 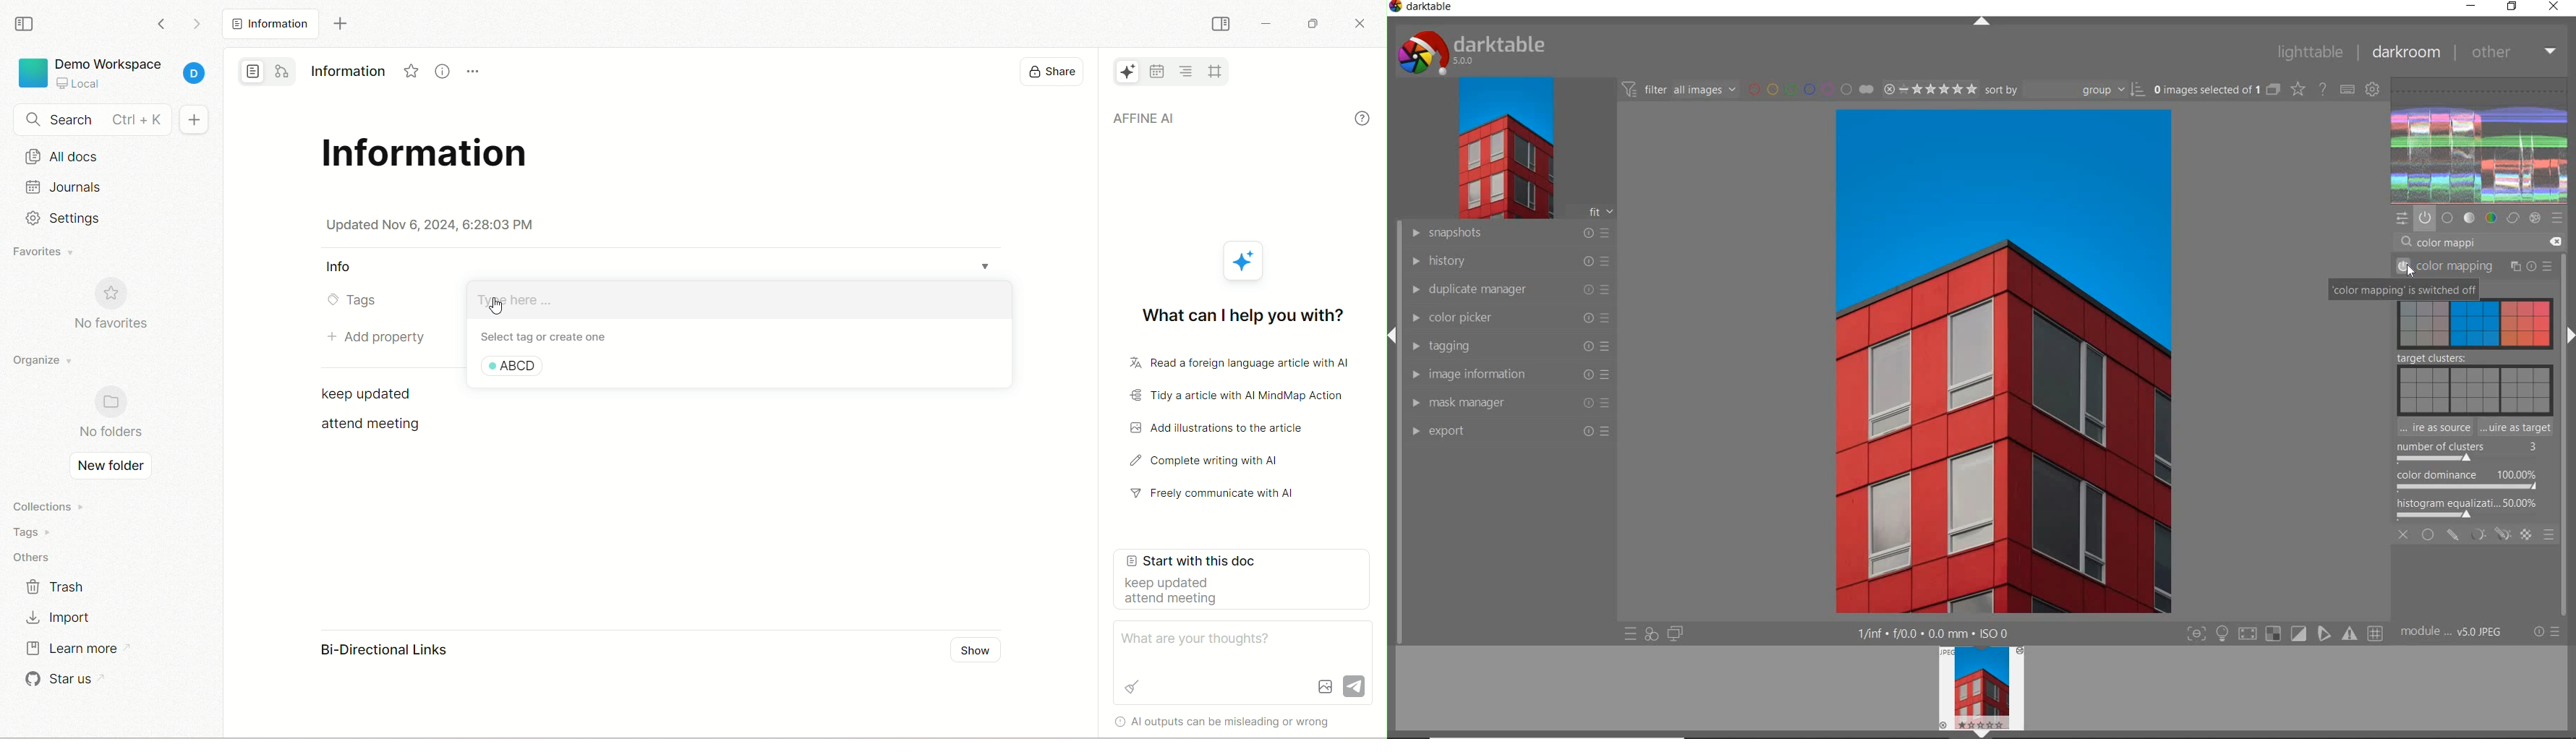 I want to click on BLENDING OPTIONS, so click(x=2550, y=536).